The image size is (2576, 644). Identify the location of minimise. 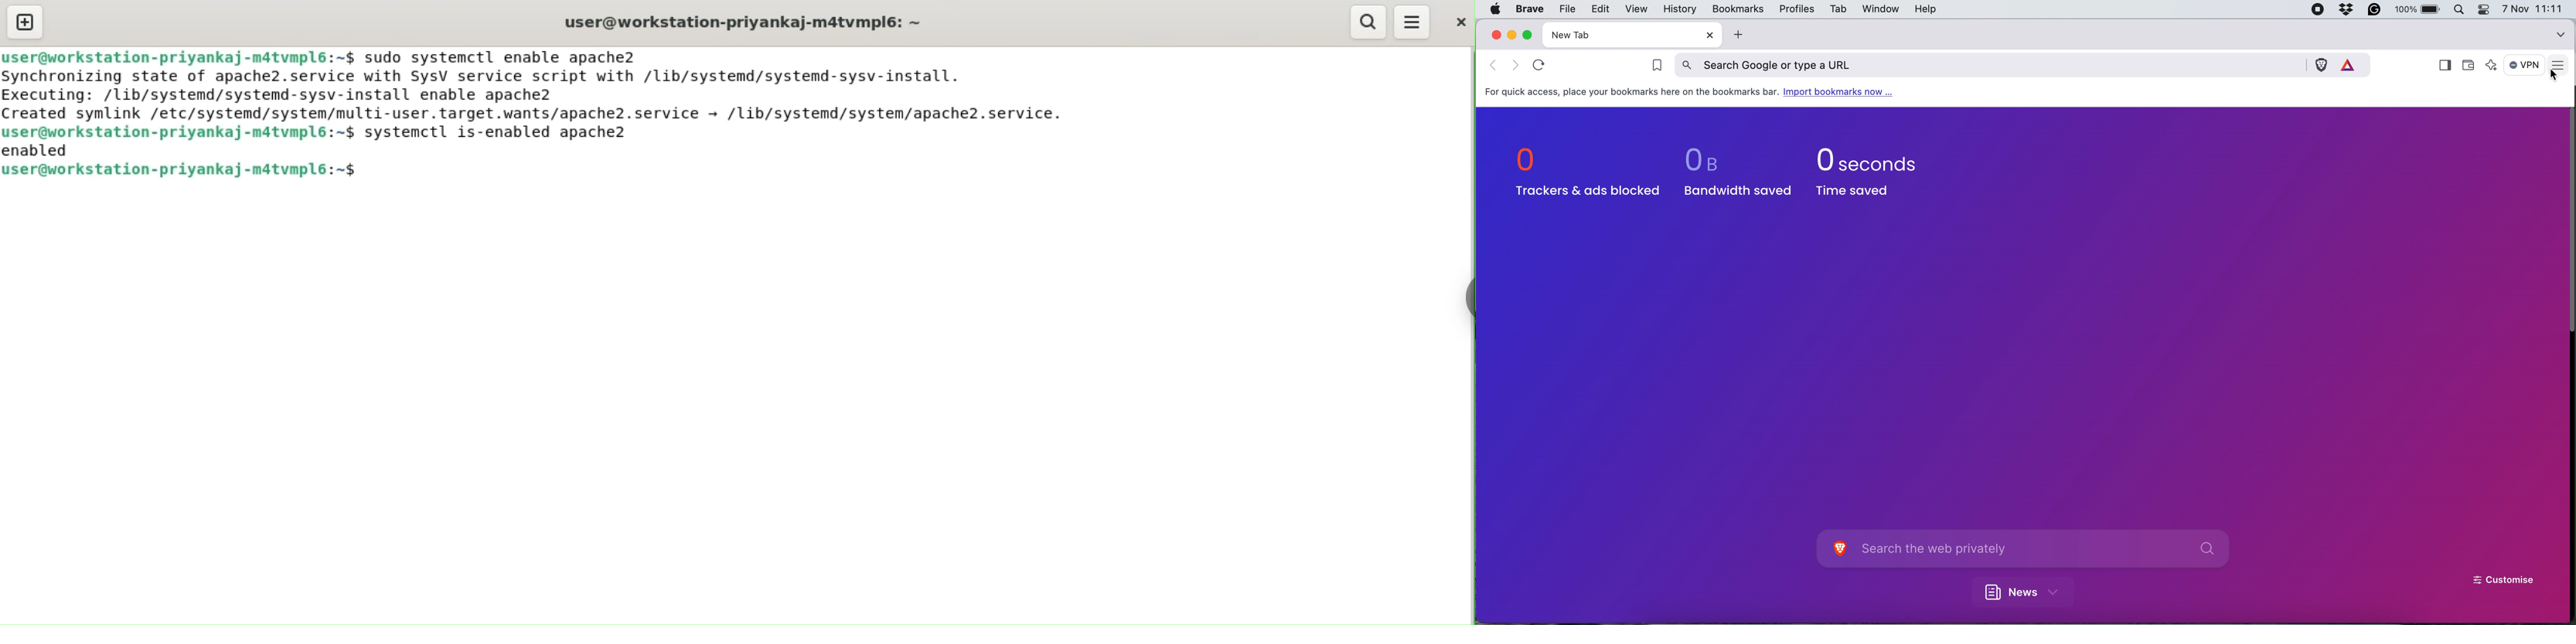
(1512, 34).